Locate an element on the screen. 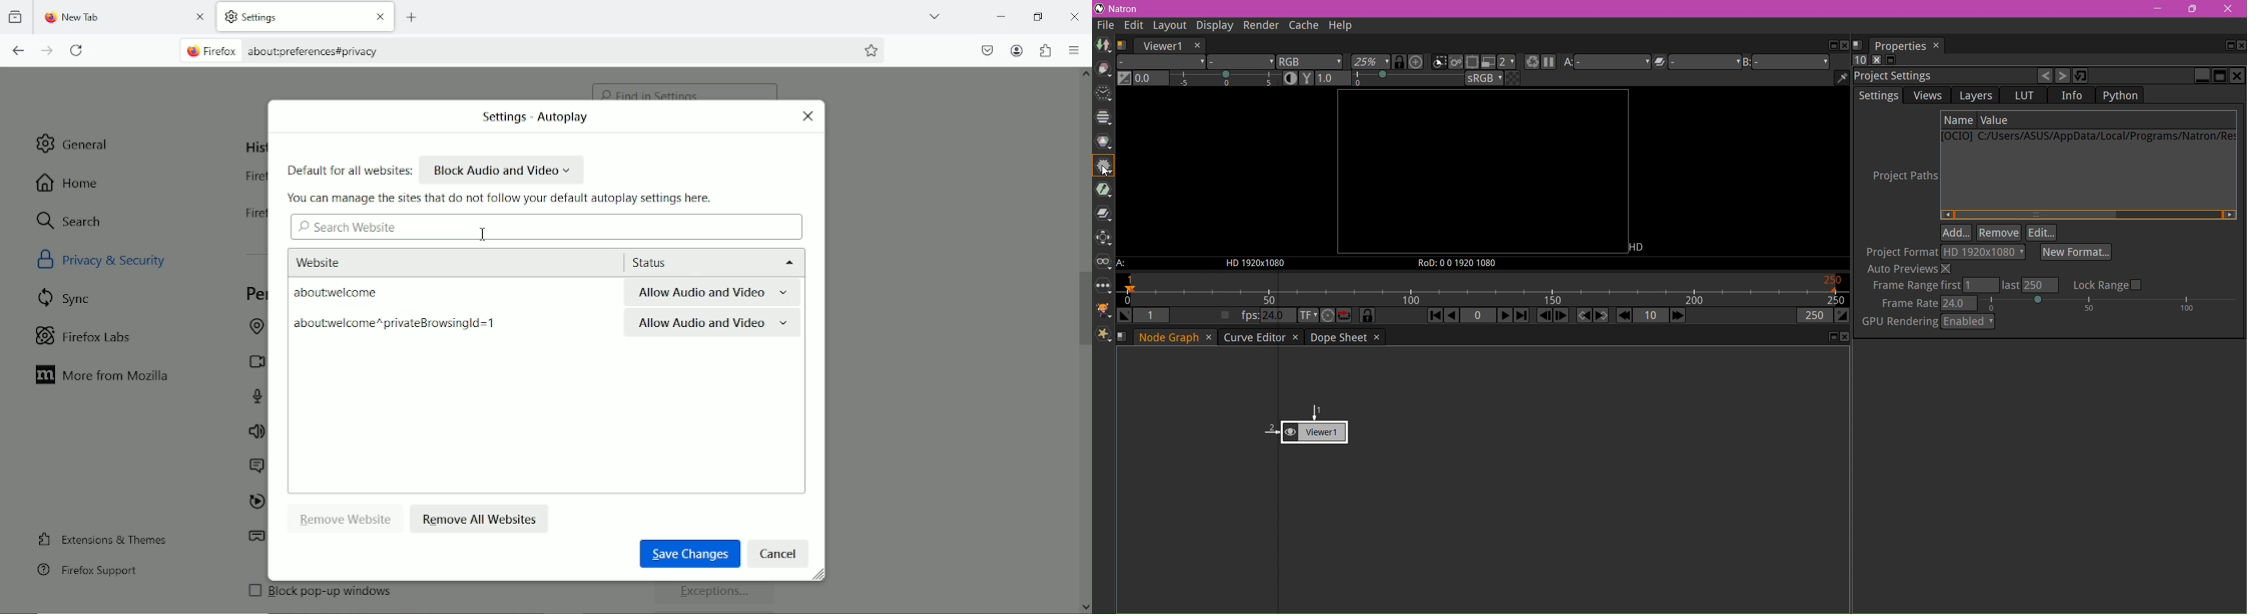  firefox labs is located at coordinates (84, 334).